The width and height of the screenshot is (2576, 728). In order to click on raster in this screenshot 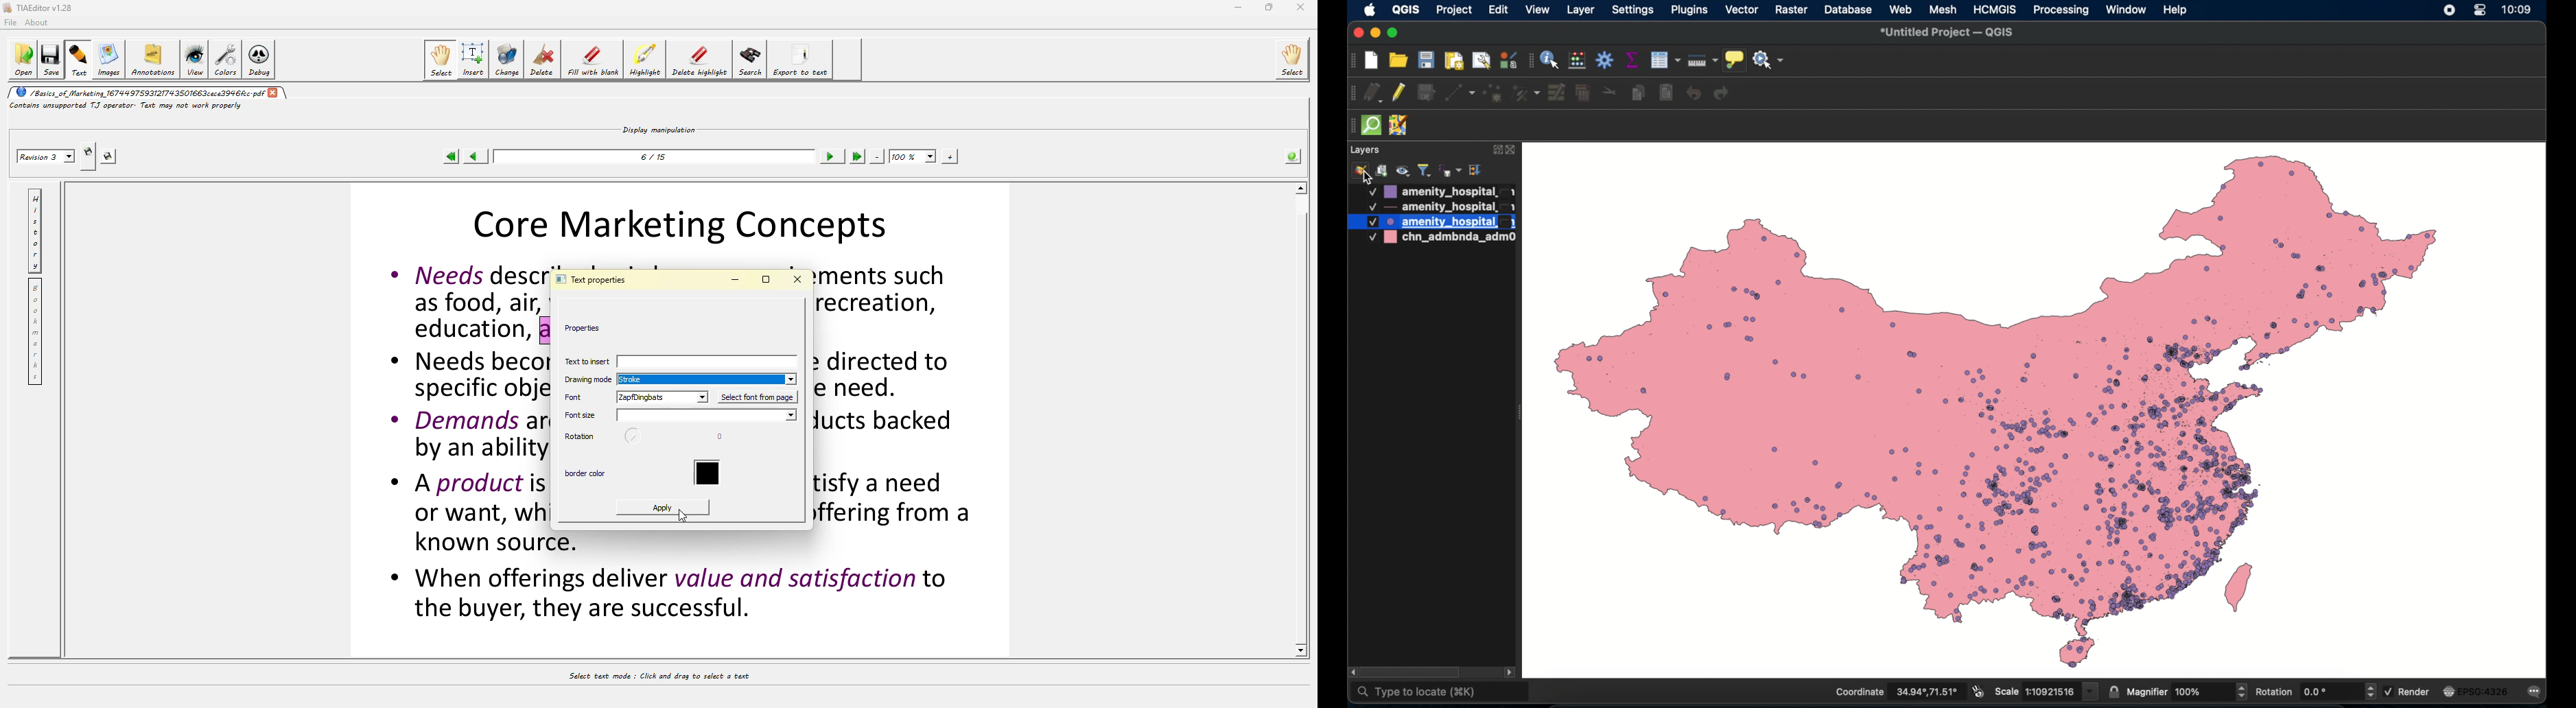, I will do `click(1791, 10)`.